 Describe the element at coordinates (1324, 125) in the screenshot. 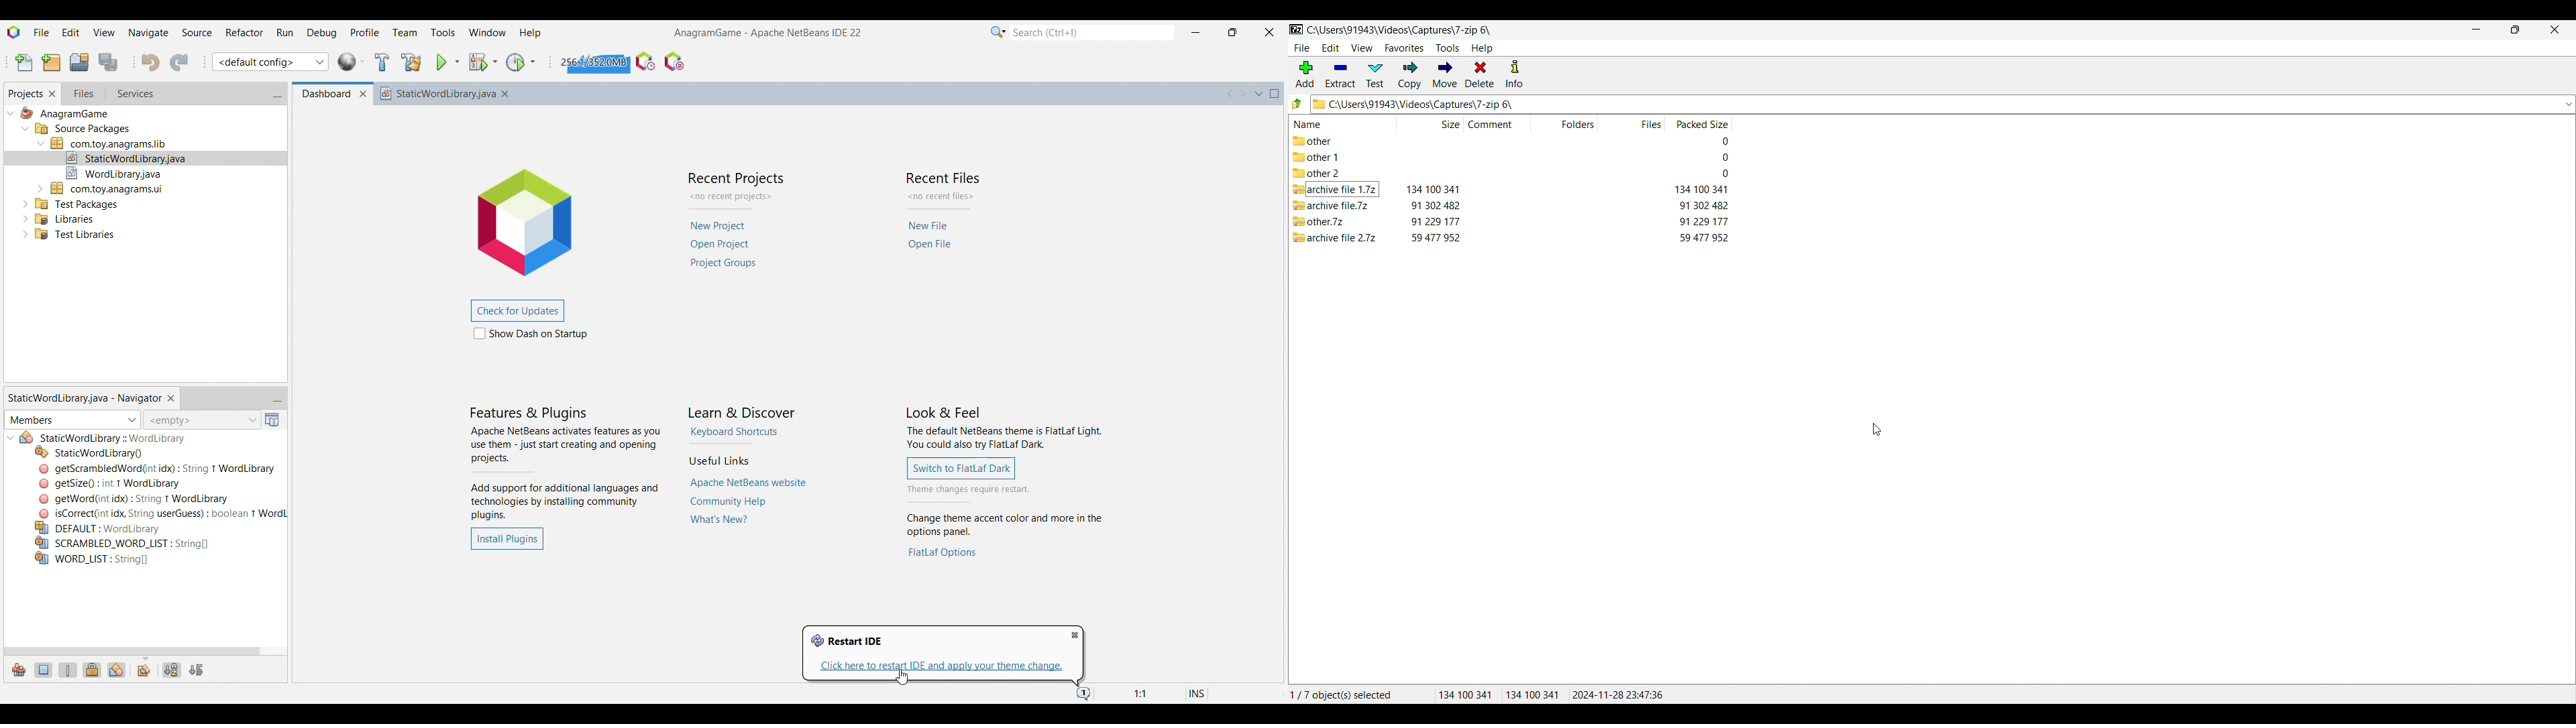

I see `Name column` at that location.